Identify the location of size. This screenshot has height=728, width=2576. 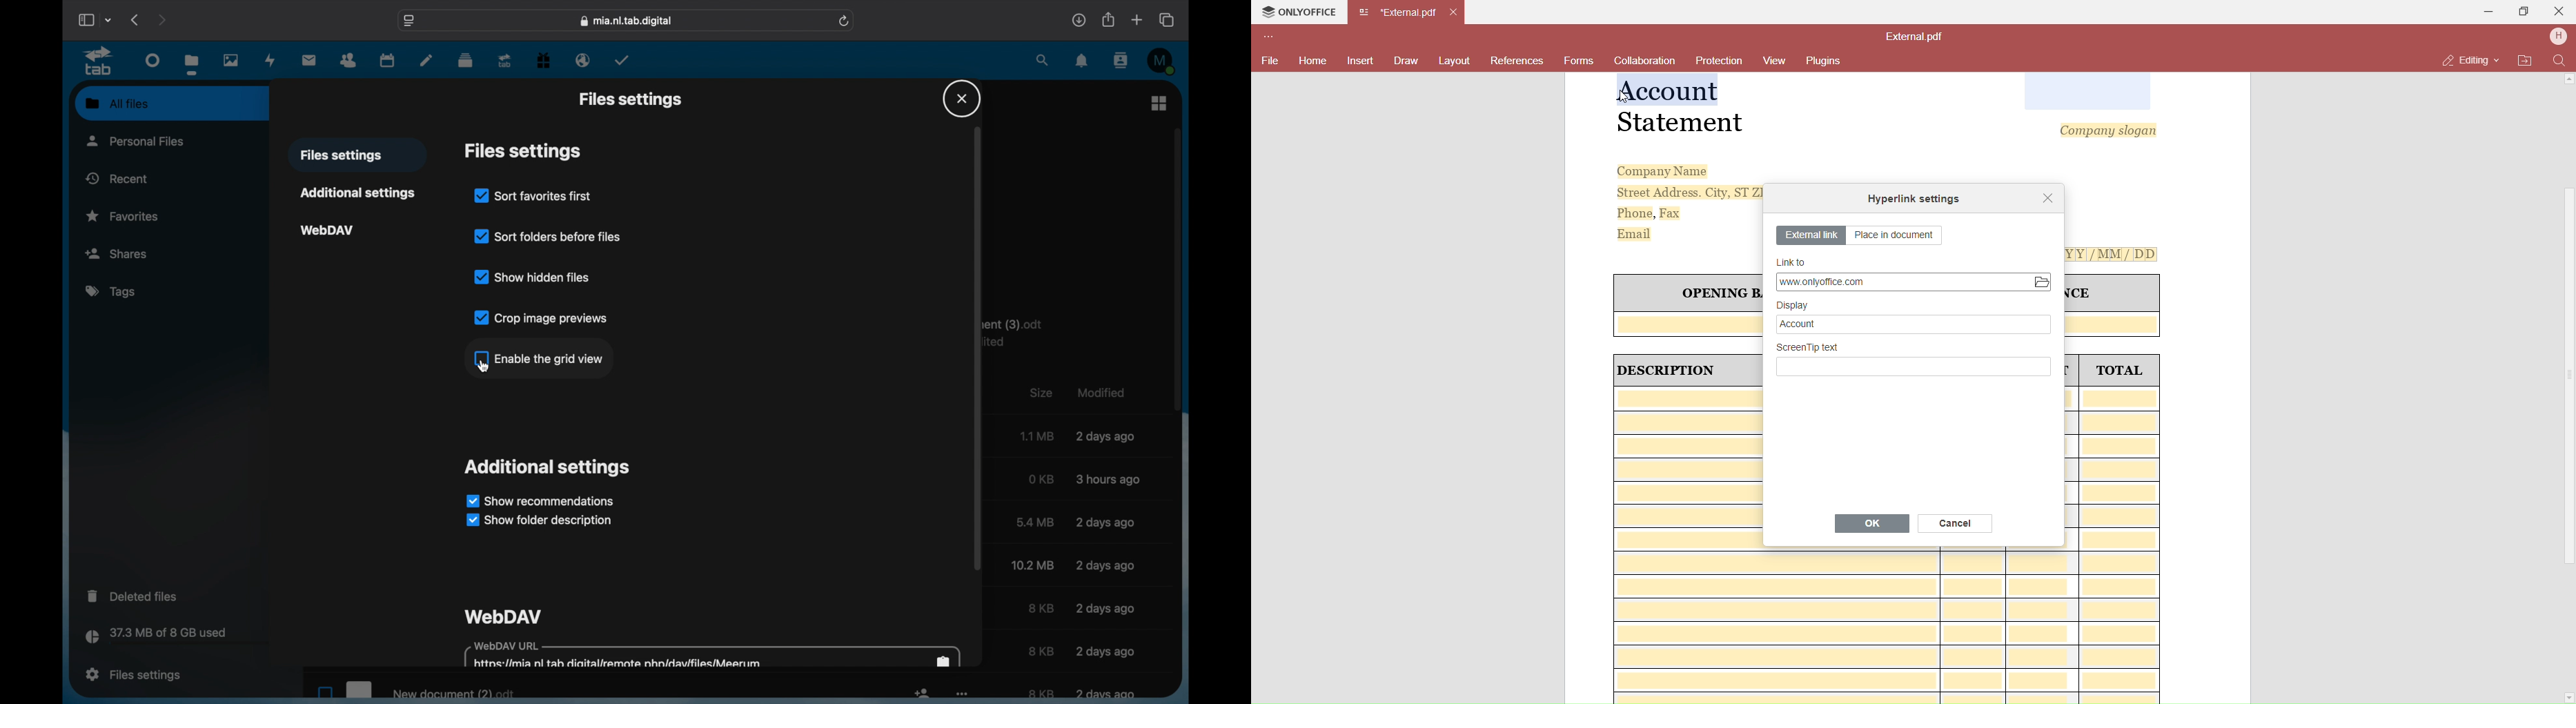
(1041, 694).